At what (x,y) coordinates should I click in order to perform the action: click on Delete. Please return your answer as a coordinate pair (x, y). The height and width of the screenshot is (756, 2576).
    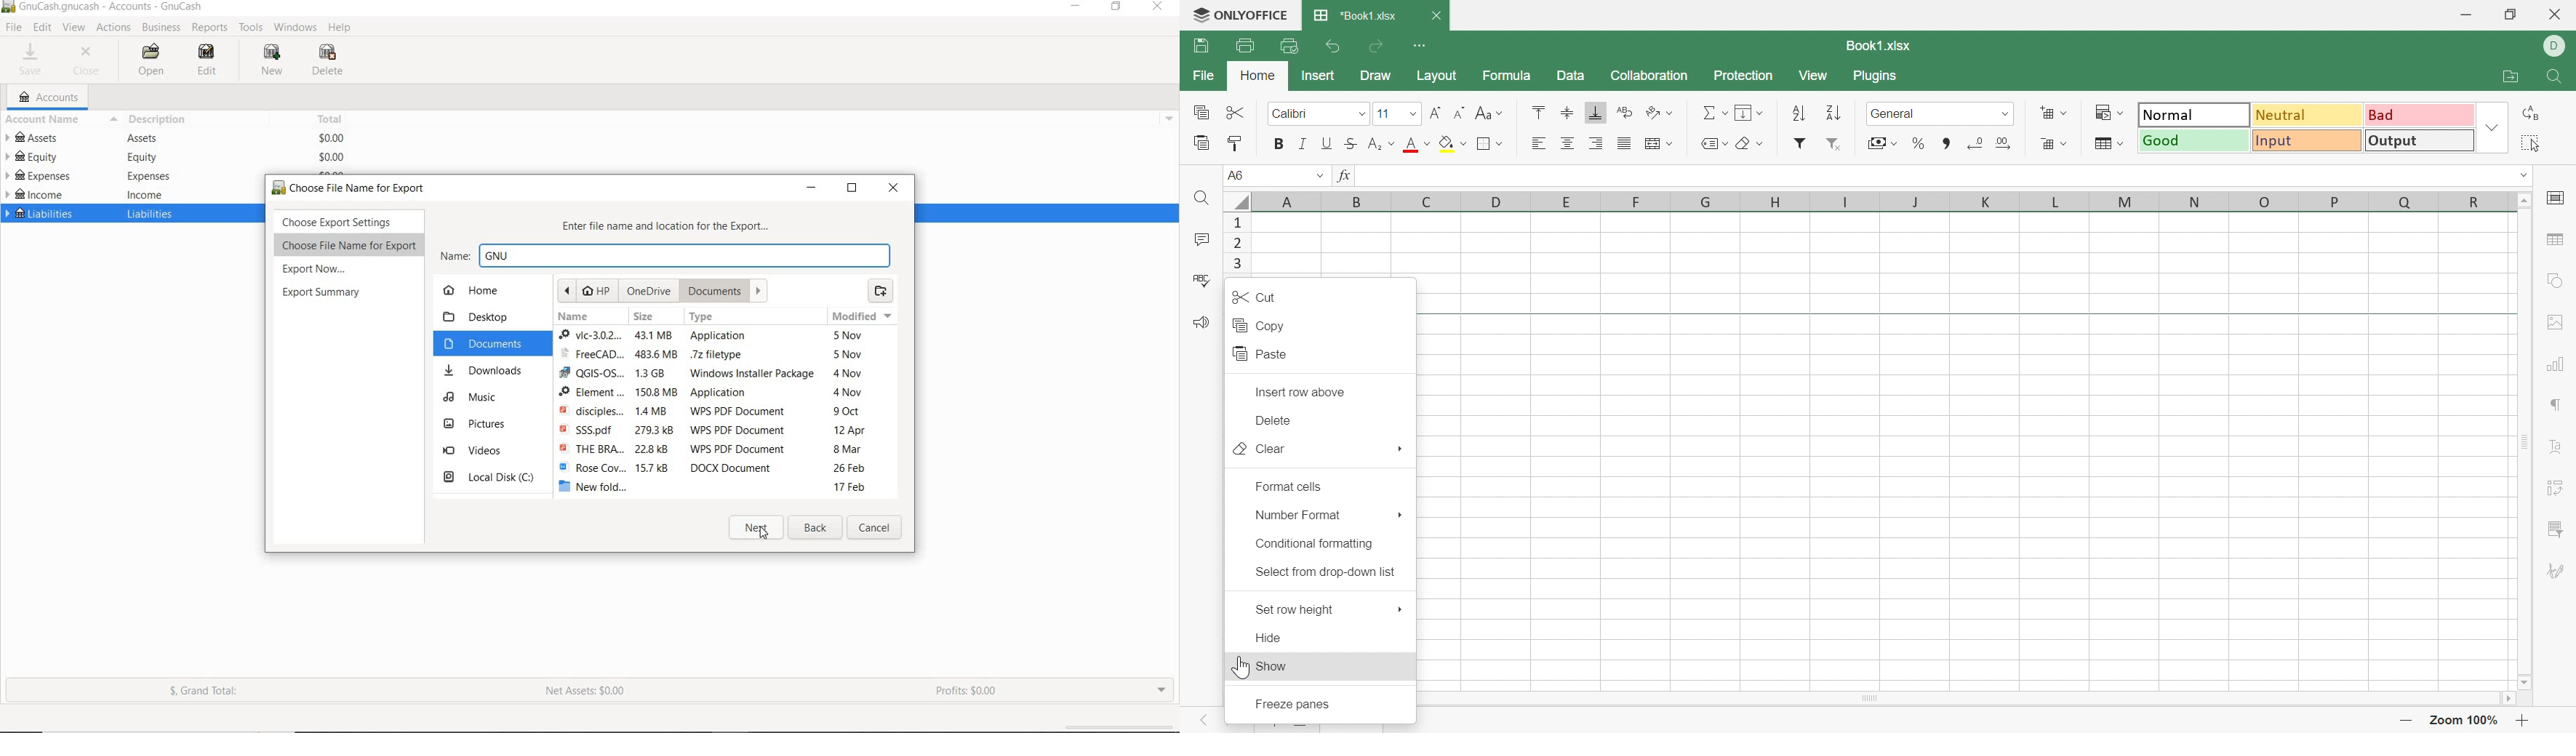
    Looking at the image, I should click on (1274, 422).